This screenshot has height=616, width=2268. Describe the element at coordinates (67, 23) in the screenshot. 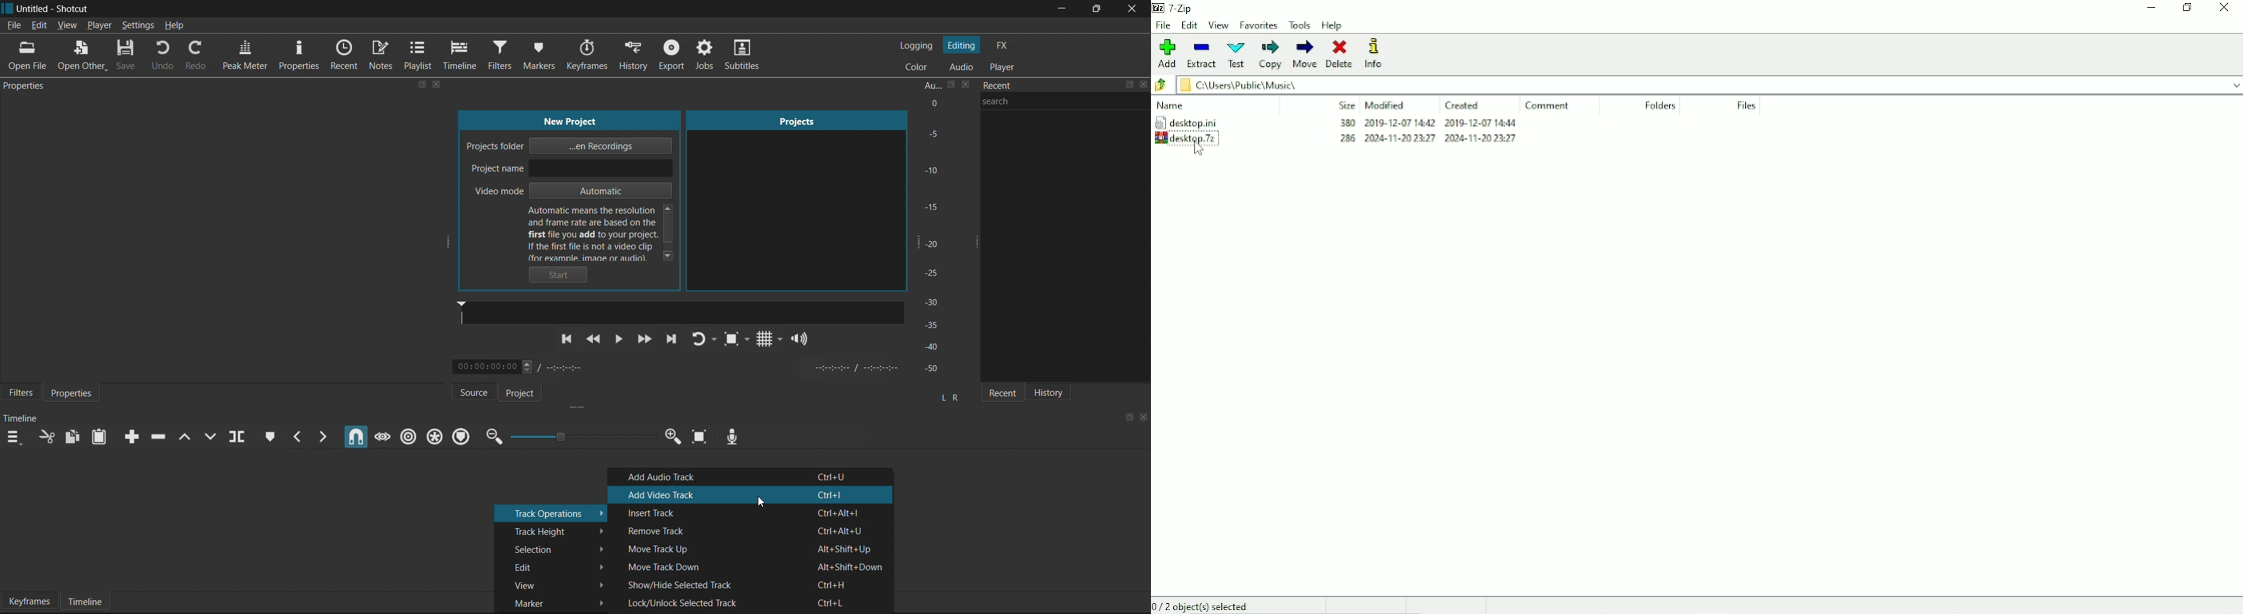

I see `View` at that location.